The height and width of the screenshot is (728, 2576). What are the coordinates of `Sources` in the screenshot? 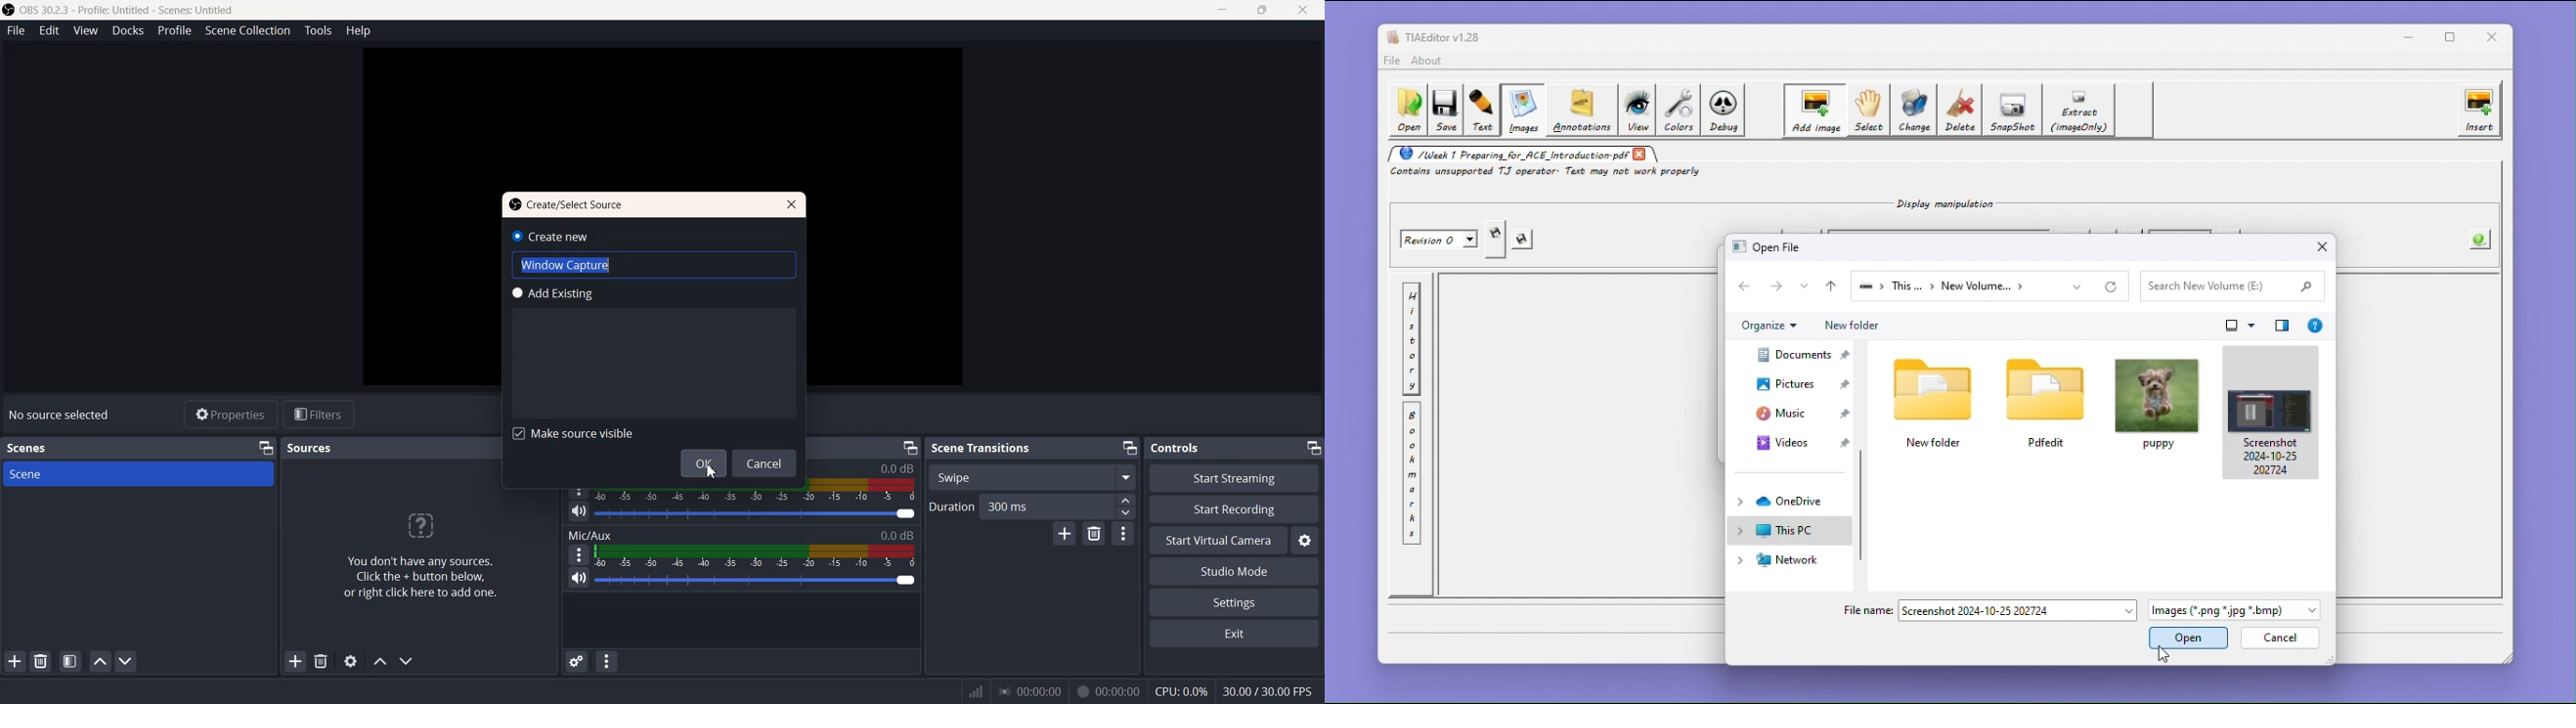 It's located at (313, 448).